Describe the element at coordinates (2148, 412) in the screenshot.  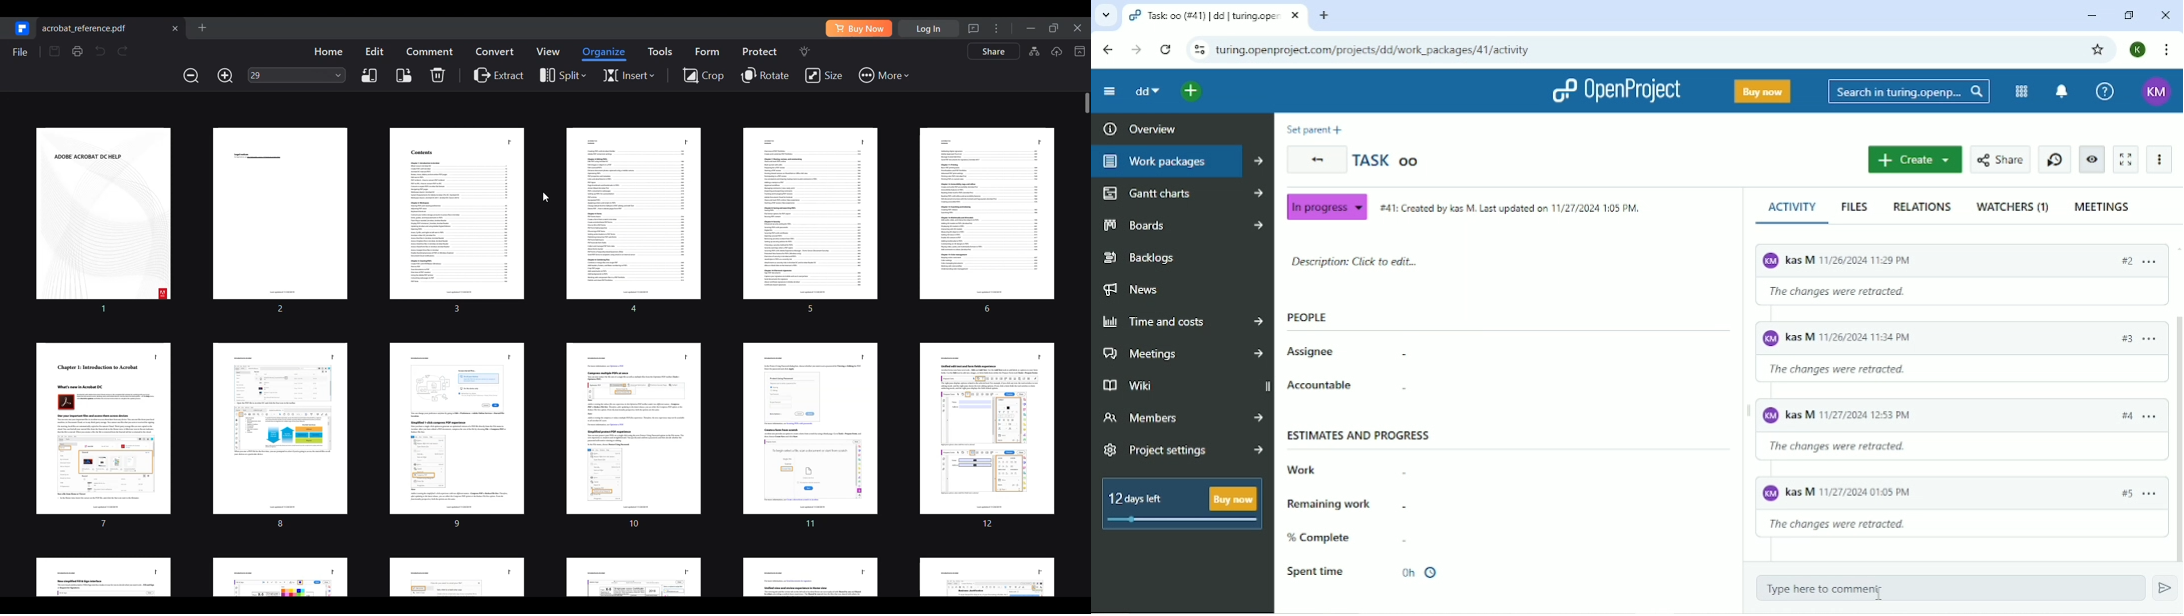
I see `options` at that location.